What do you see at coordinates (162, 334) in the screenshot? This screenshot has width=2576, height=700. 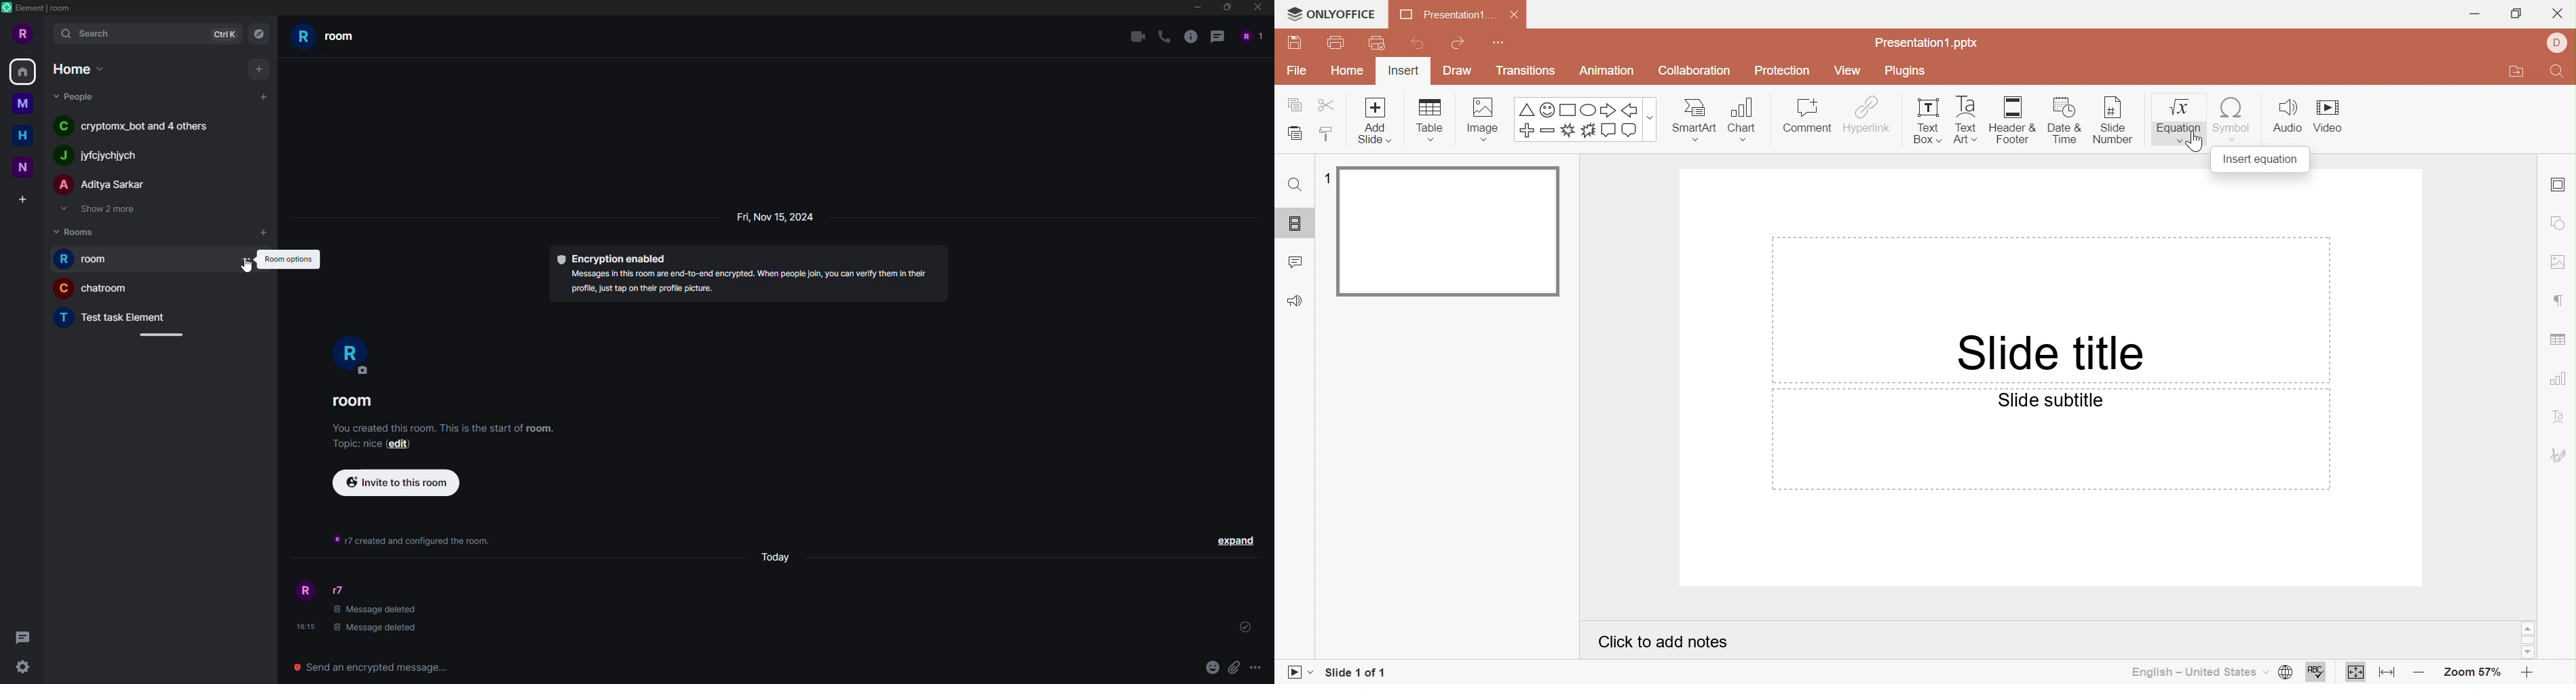 I see `adjust` at bounding box center [162, 334].